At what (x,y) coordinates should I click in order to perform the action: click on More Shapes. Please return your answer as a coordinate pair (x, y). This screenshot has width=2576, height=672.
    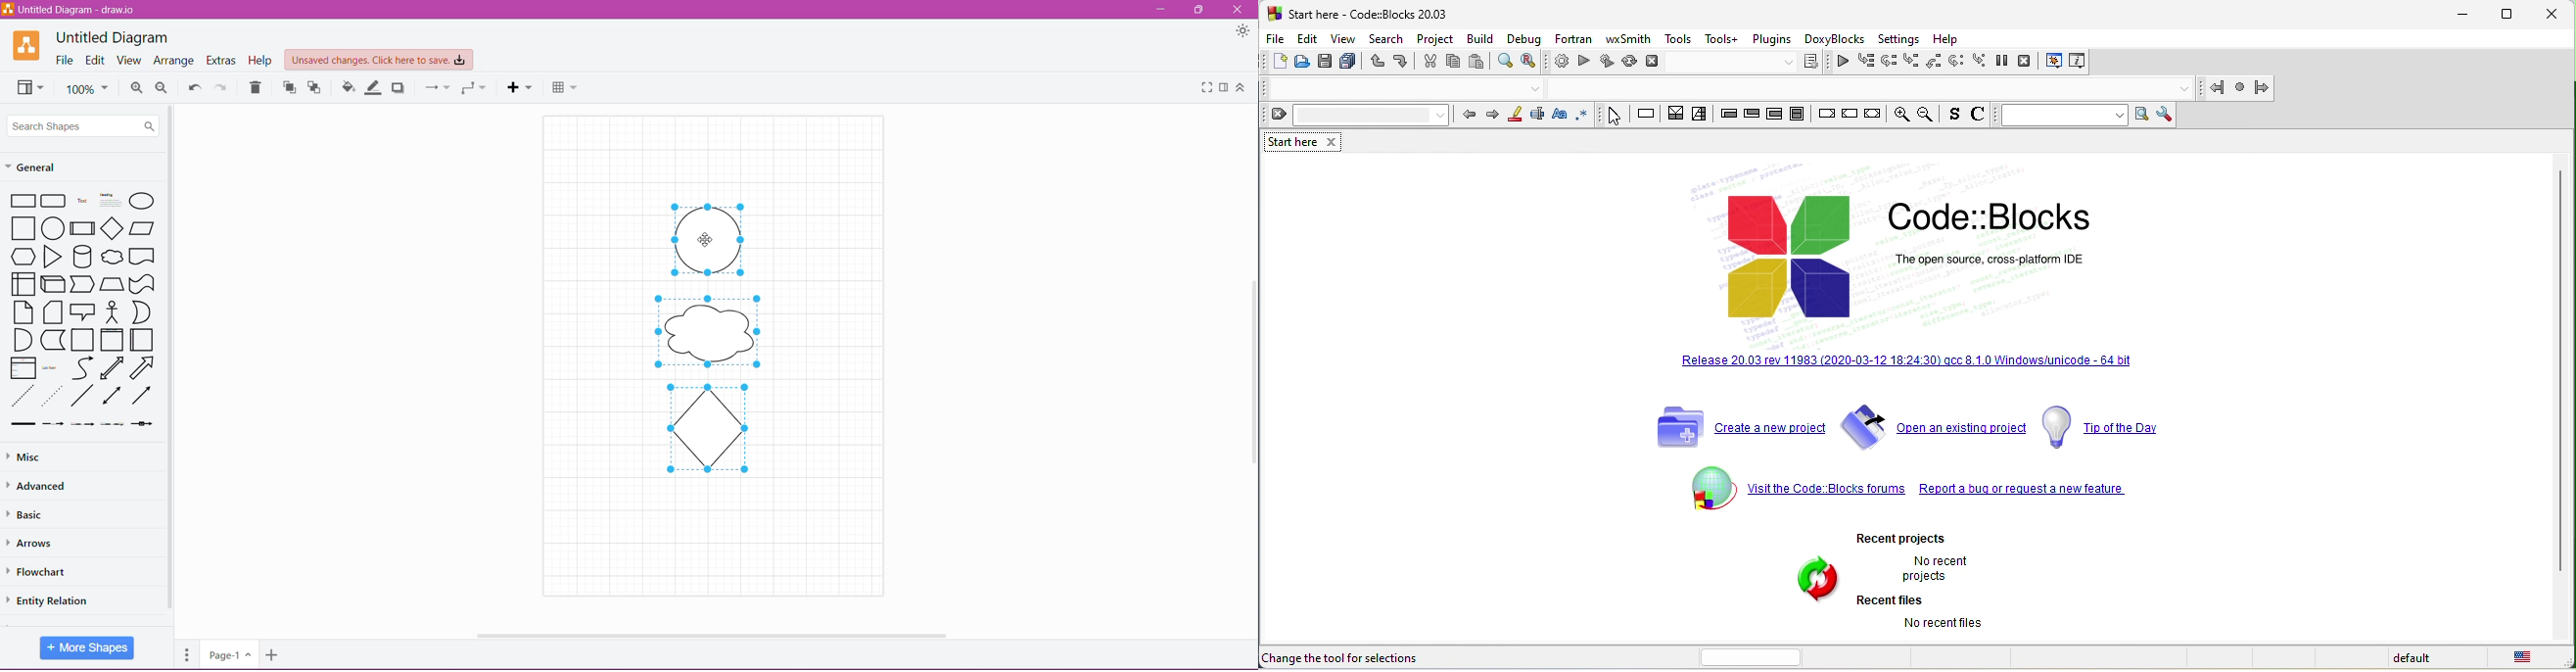
    Looking at the image, I should click on (87, 648).